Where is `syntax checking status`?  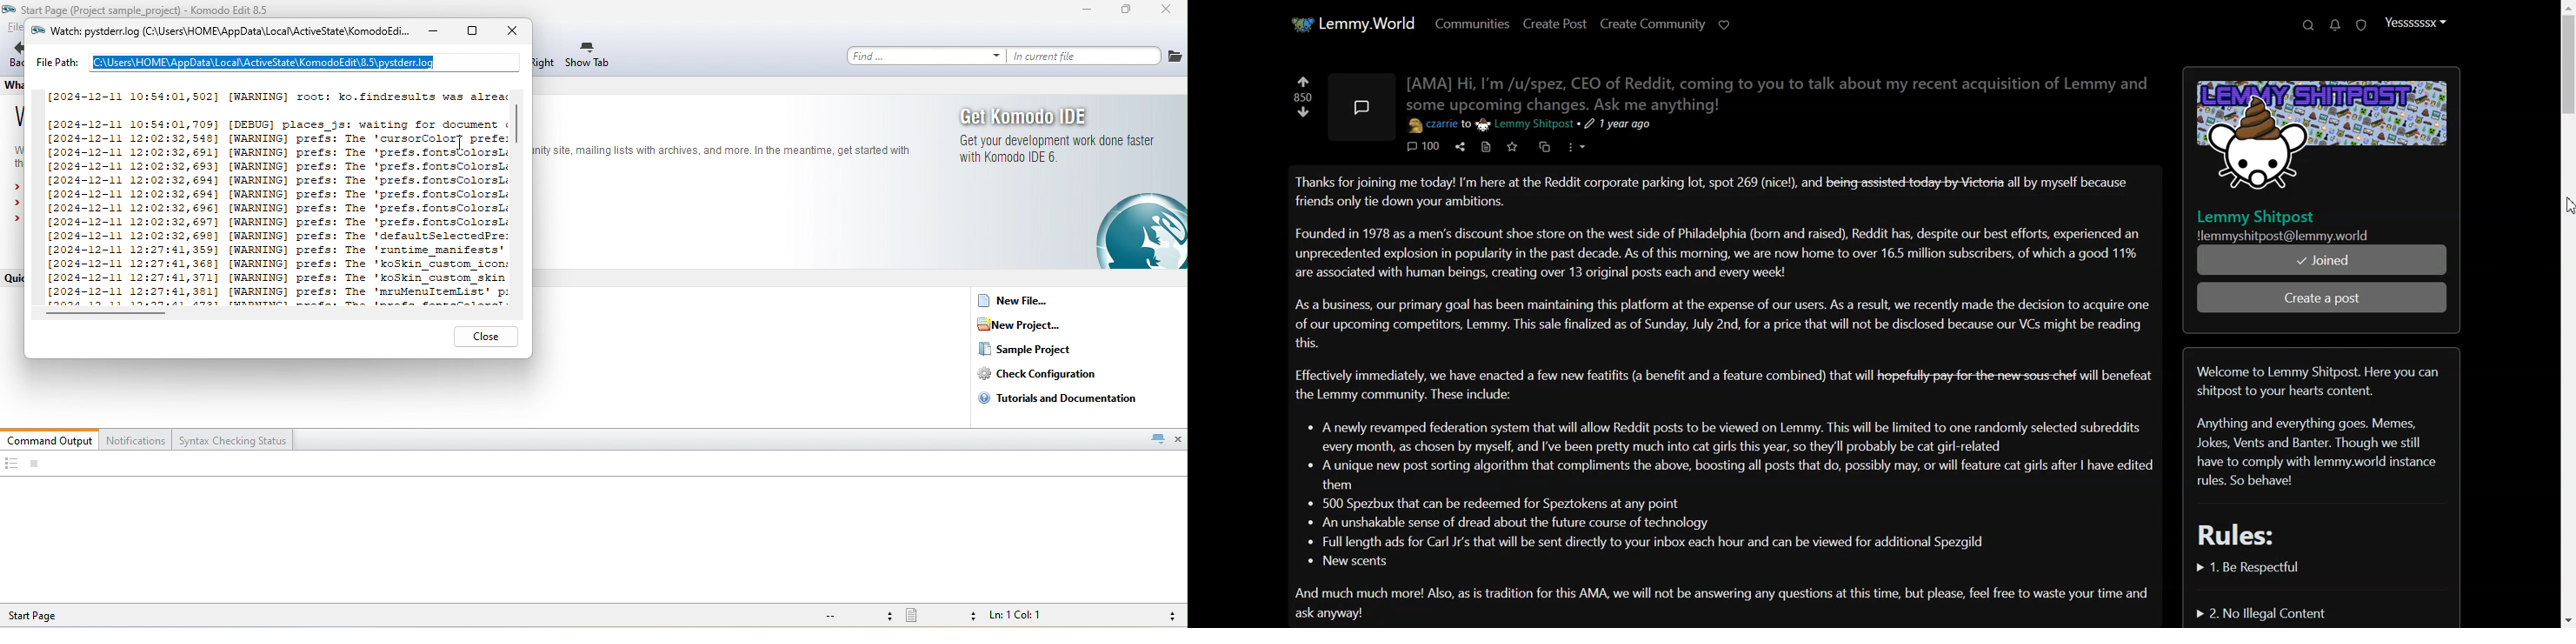
syntax checking status is located at coordinates (234, 439).